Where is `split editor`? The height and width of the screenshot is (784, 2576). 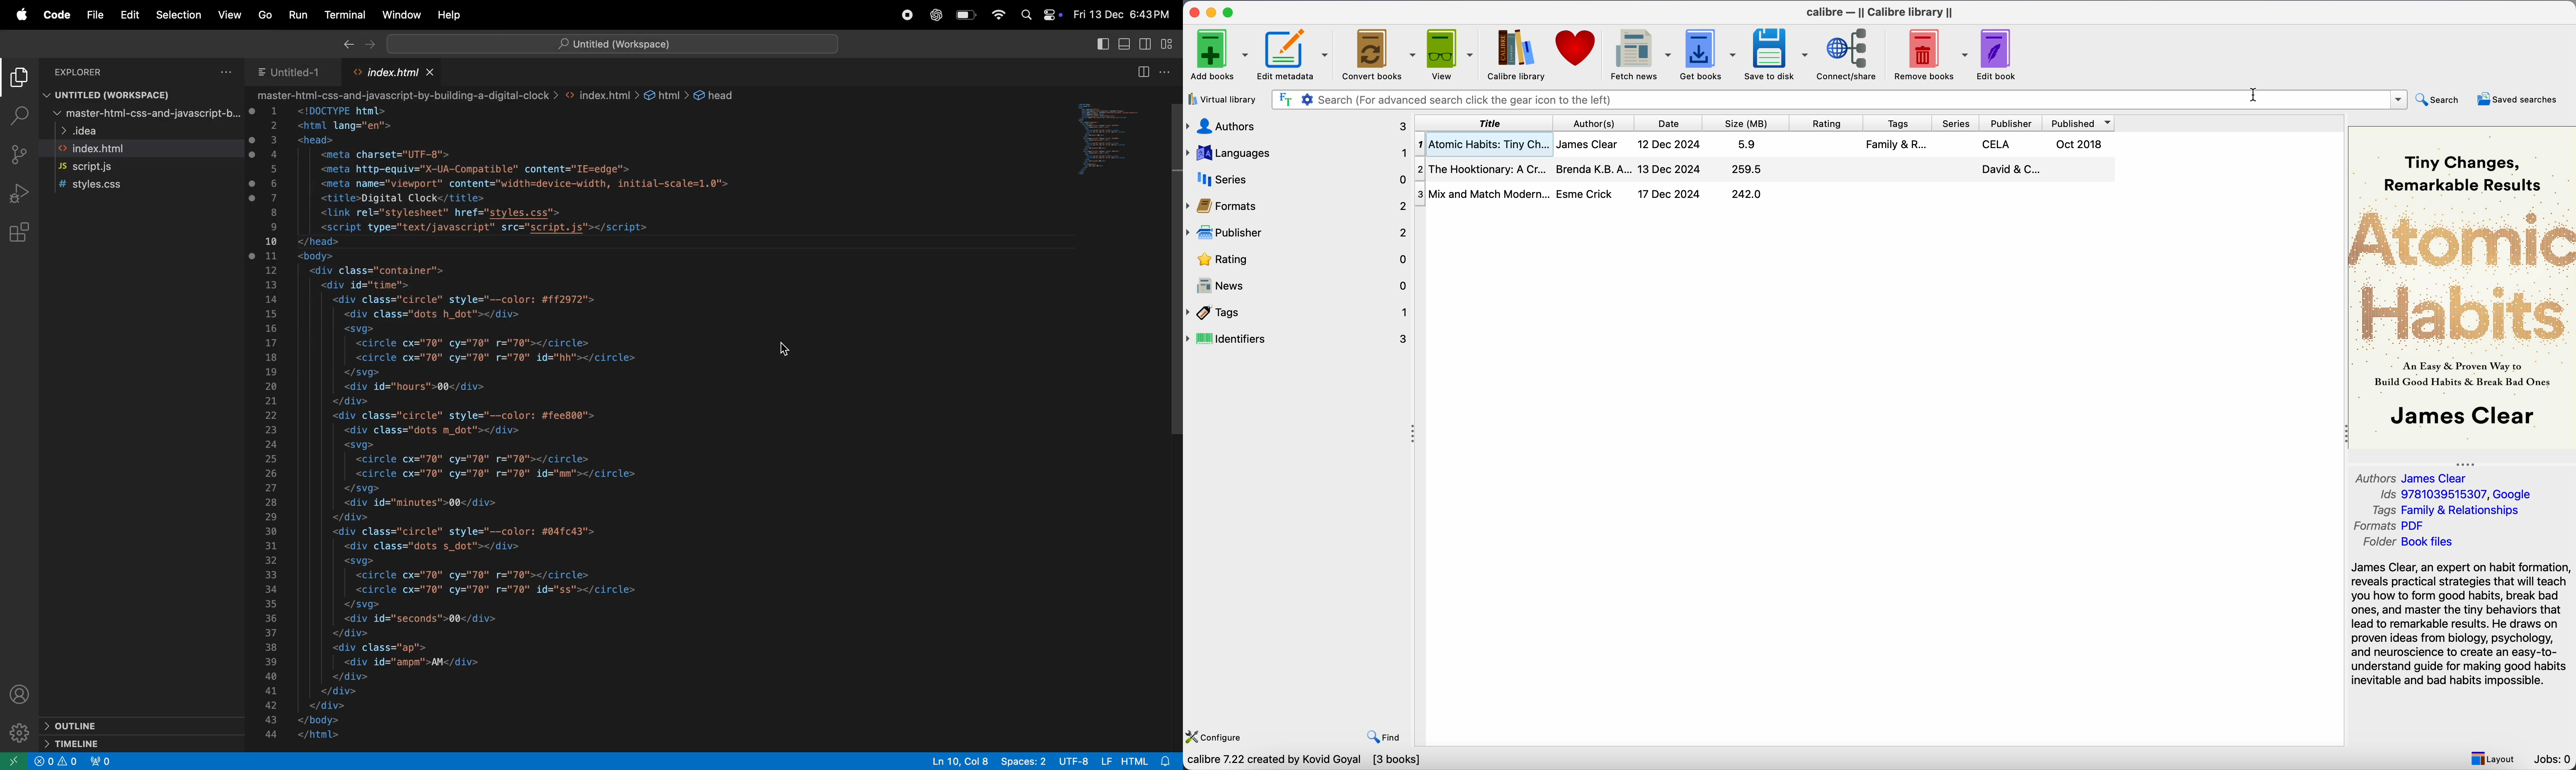 split editor is located at coordinates (1144, 72).